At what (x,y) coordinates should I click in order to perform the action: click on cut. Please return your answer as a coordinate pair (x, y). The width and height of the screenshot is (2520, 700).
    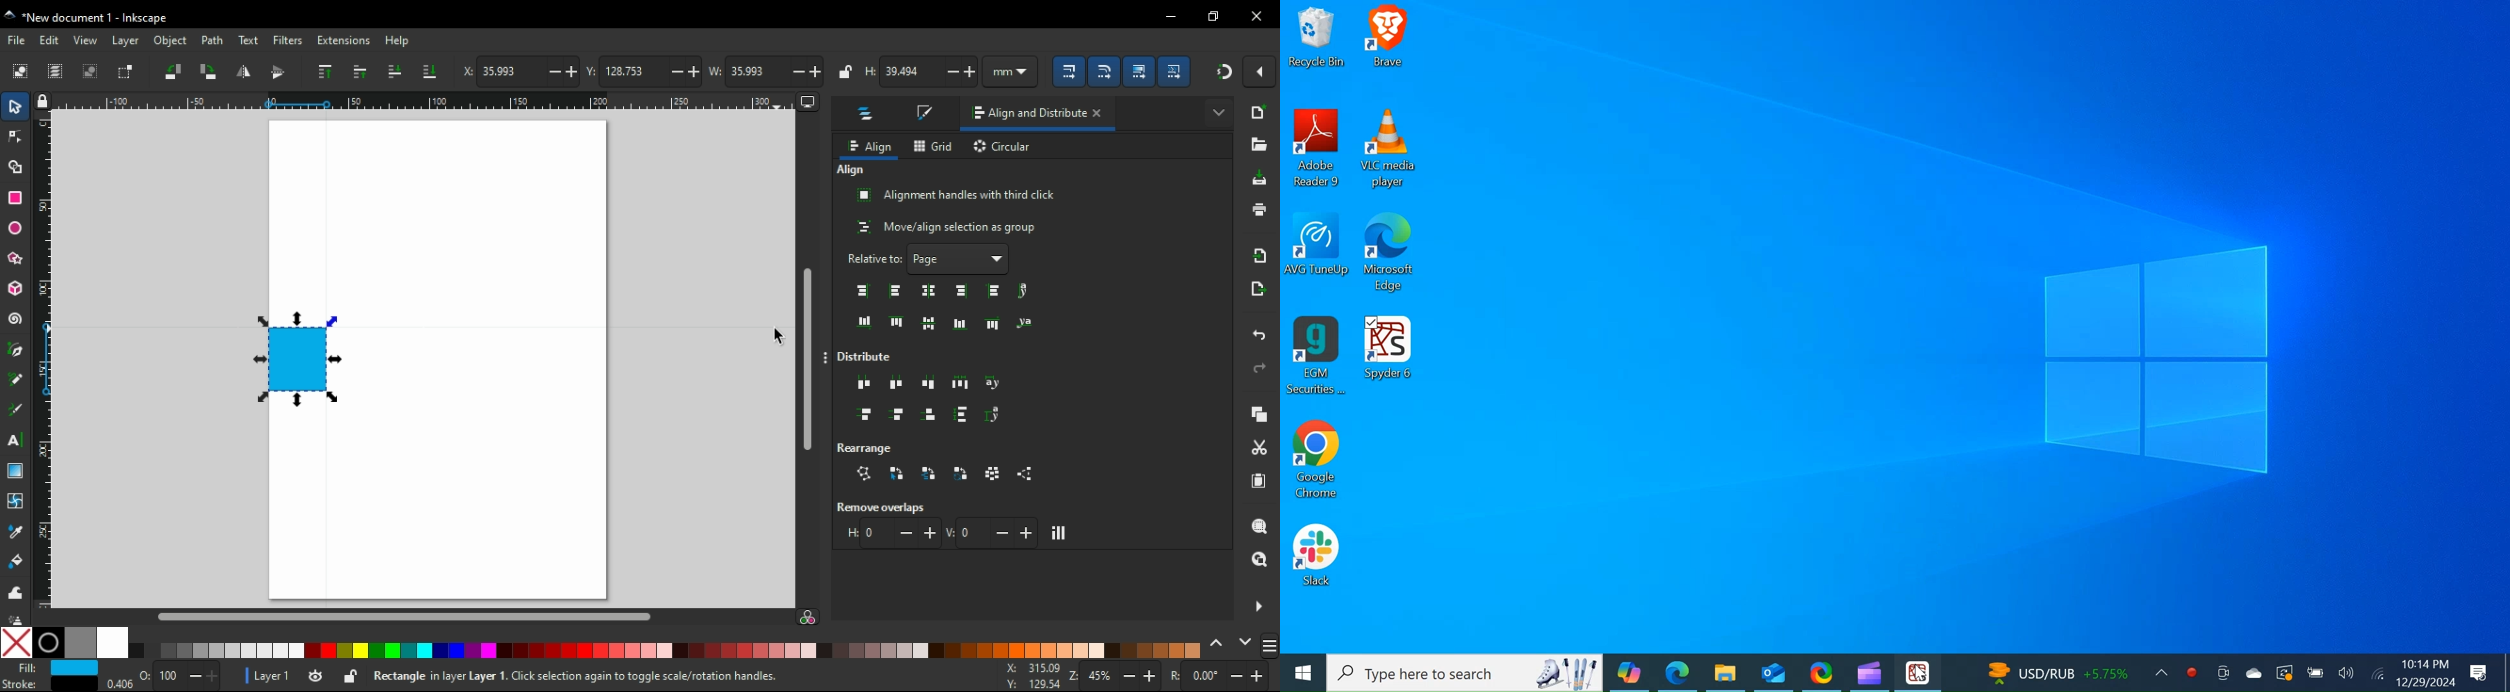
    Looking at the image, I should click on (1259, 446).